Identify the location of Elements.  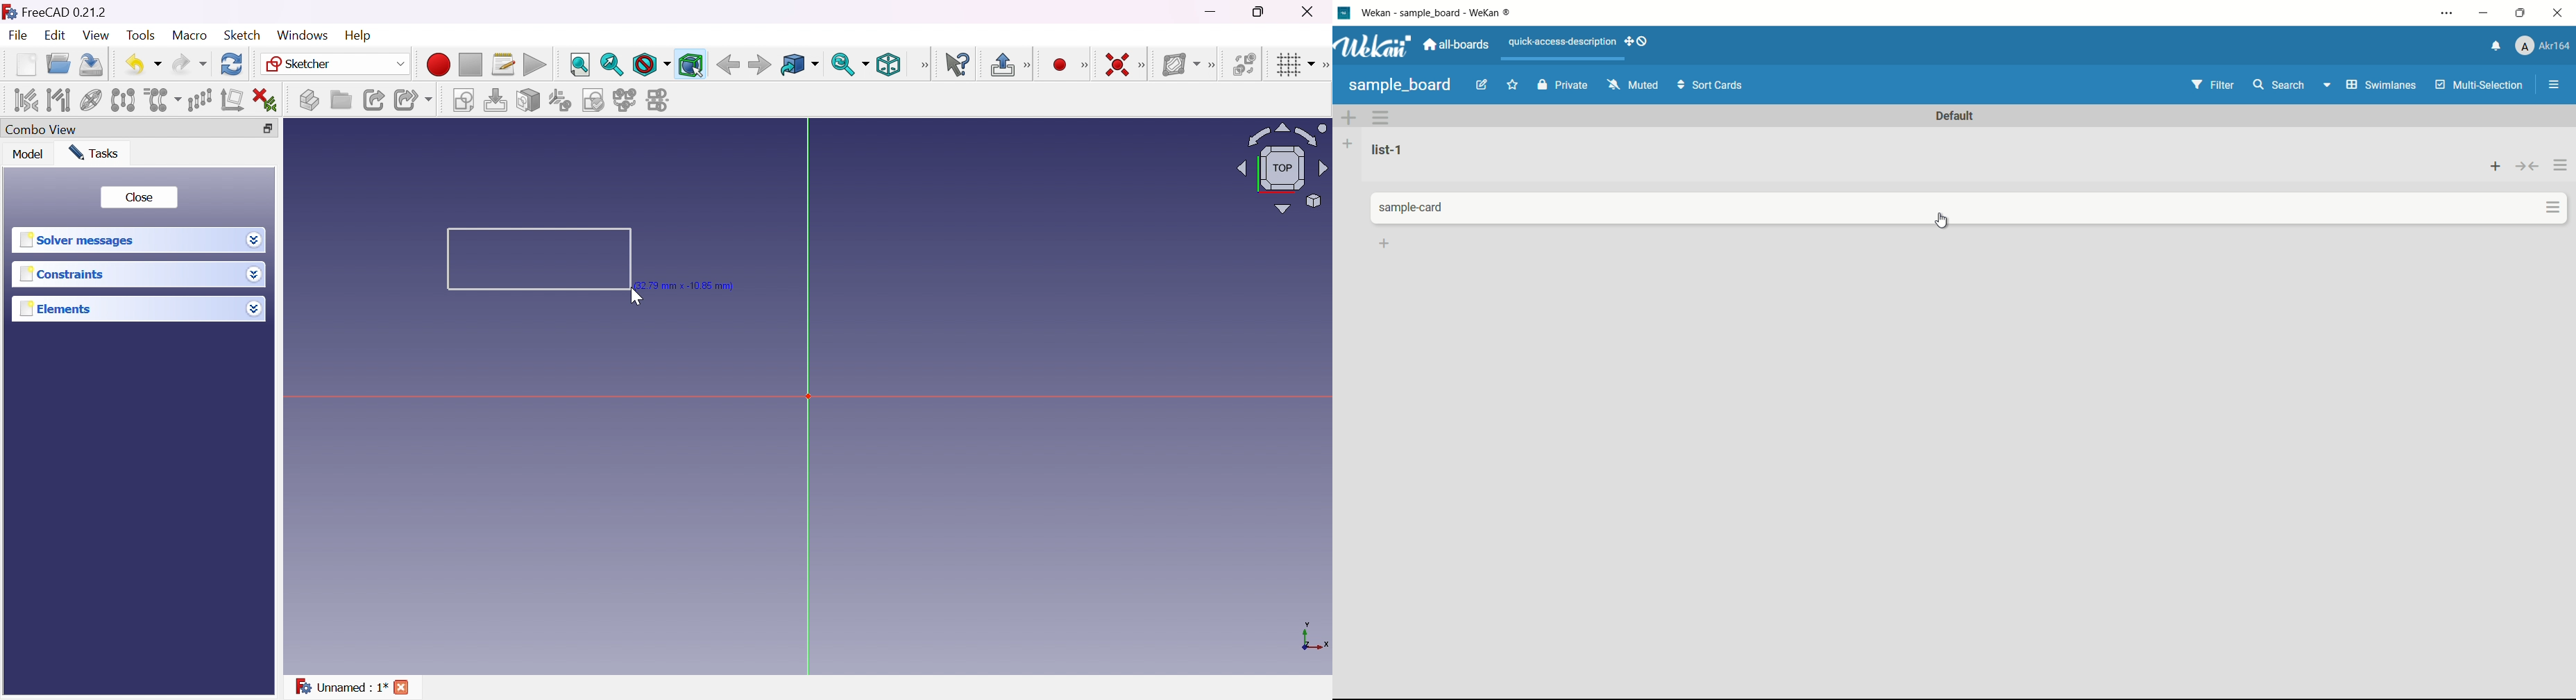
(56, 310).